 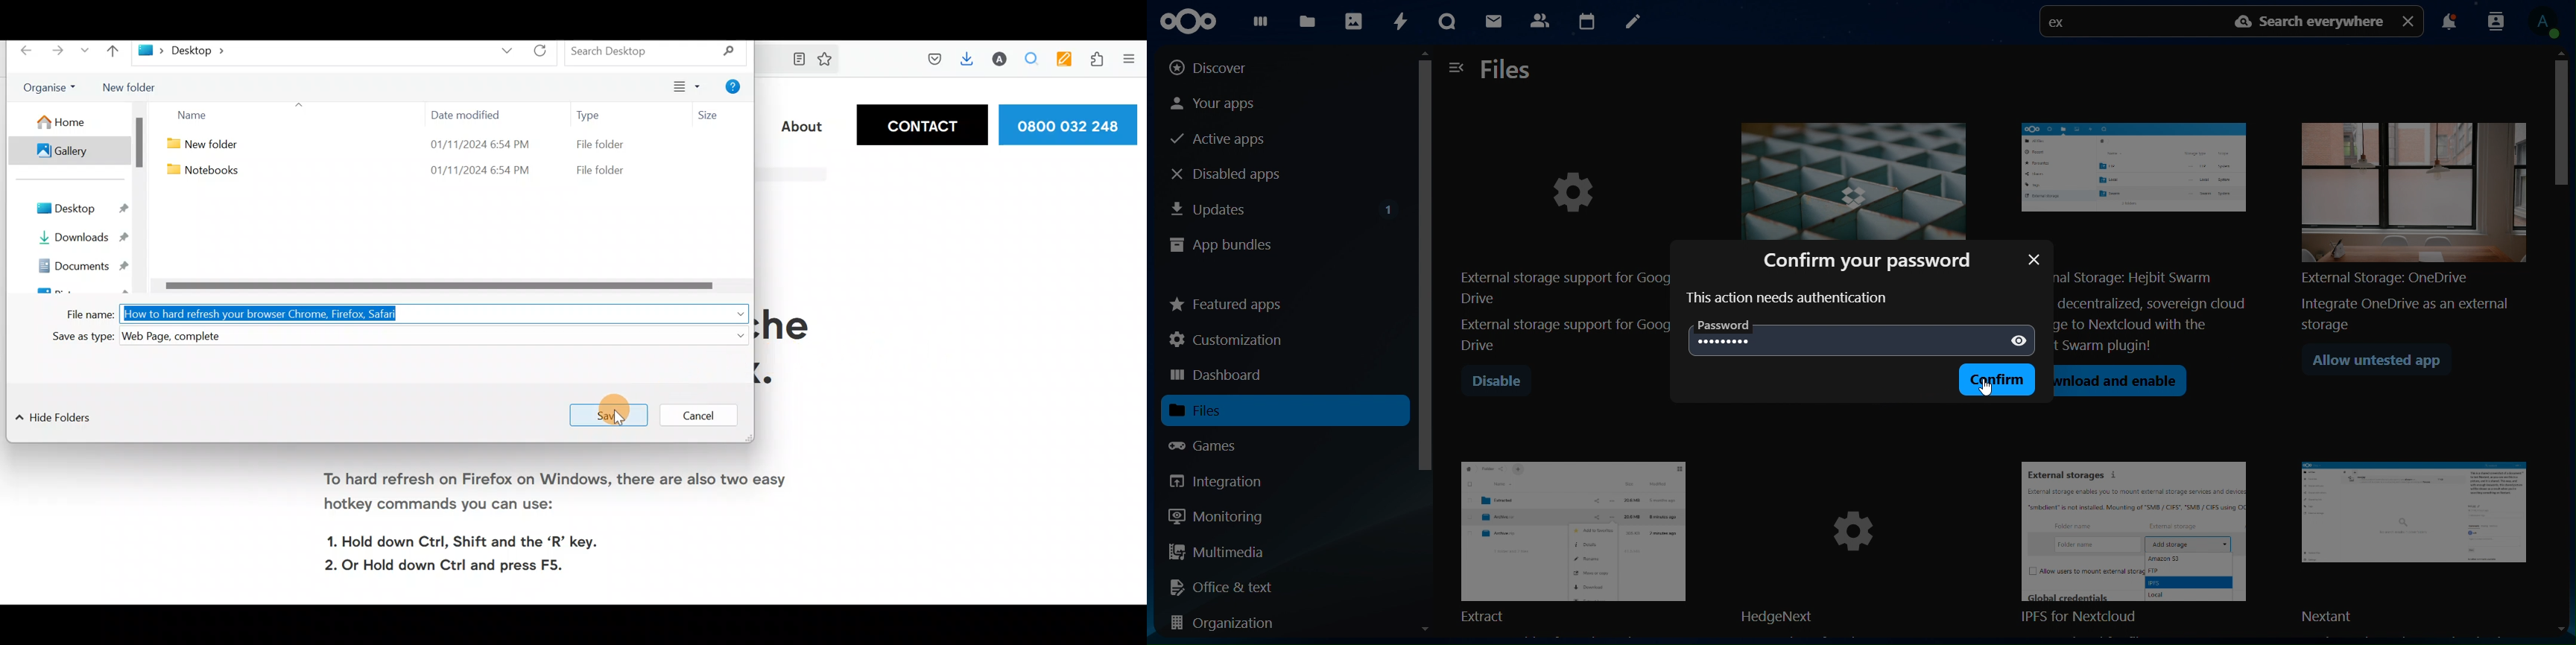 What do you see at coordinates (1856, 544) in the screenshot?
I see `hedgenext` at bounding box center [1856, 544].